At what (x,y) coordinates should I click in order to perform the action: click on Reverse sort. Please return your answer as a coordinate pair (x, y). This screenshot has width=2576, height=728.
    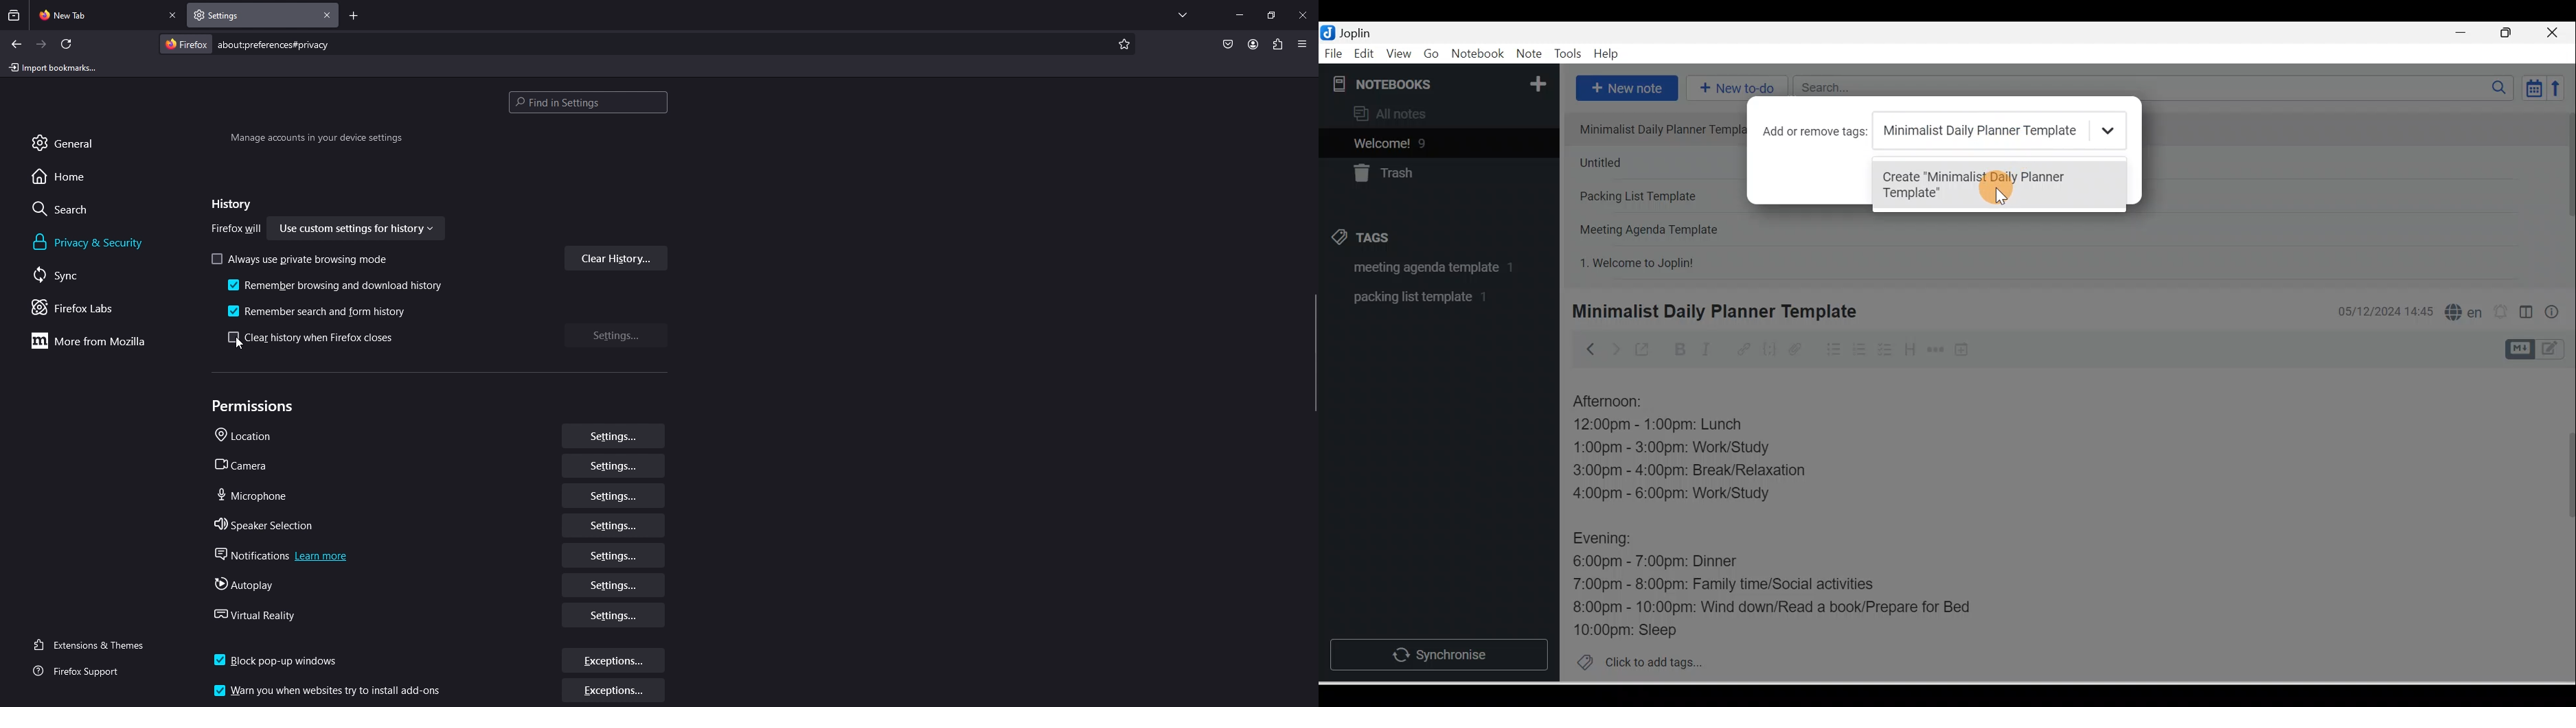
    Looking at the image, I should click on (2560, 88).